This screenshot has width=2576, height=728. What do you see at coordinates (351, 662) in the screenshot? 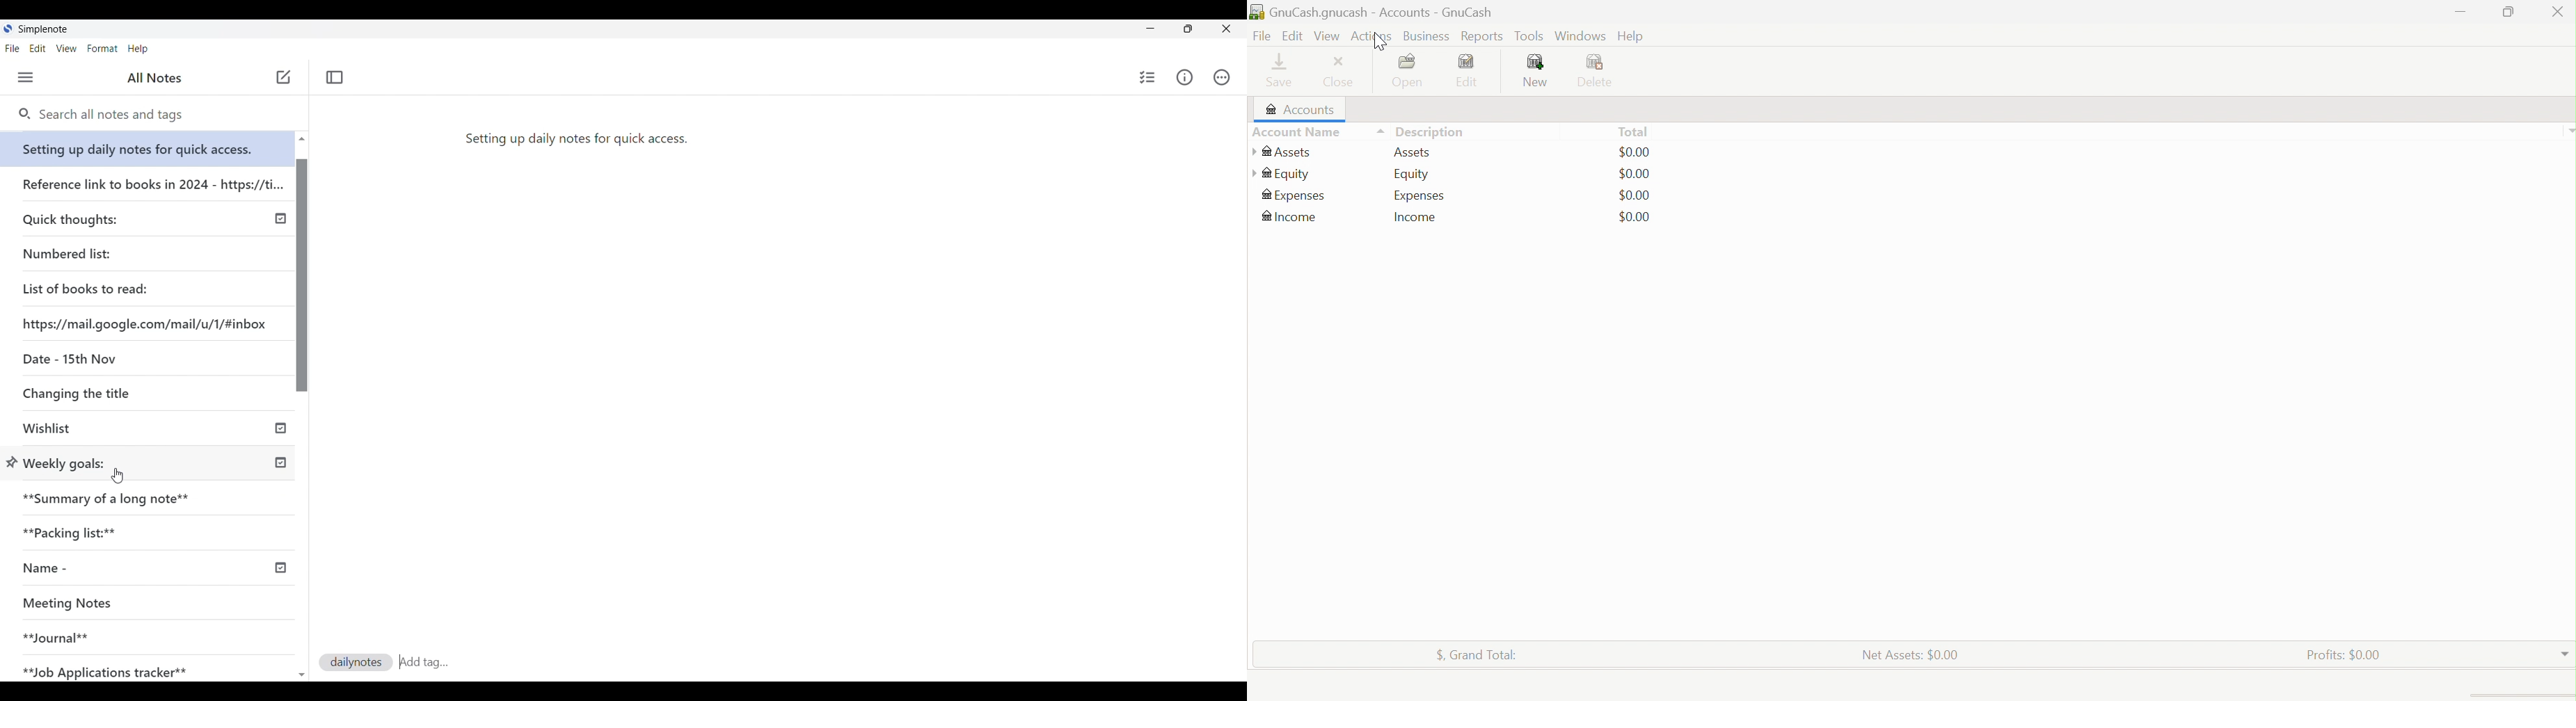
I see `dailynotes` at bounding box center [351, 662].